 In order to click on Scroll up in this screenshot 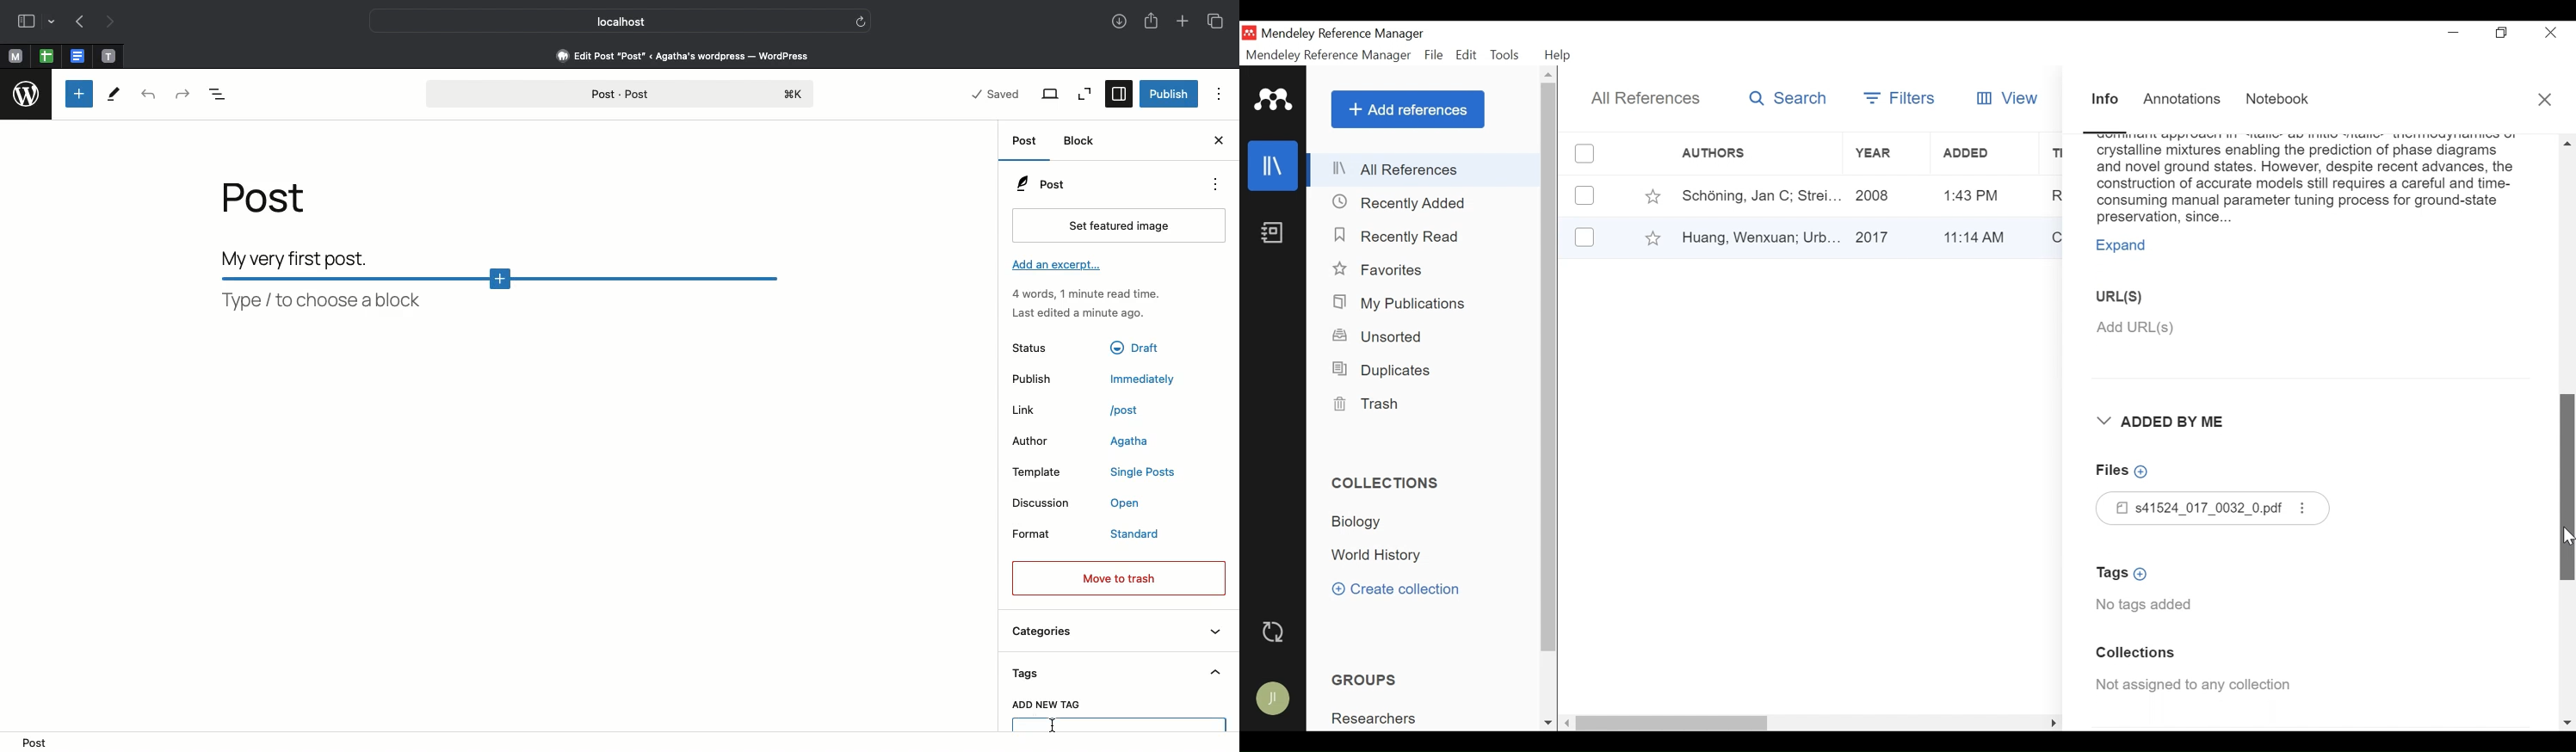, I will do `click(2566, 143)`.